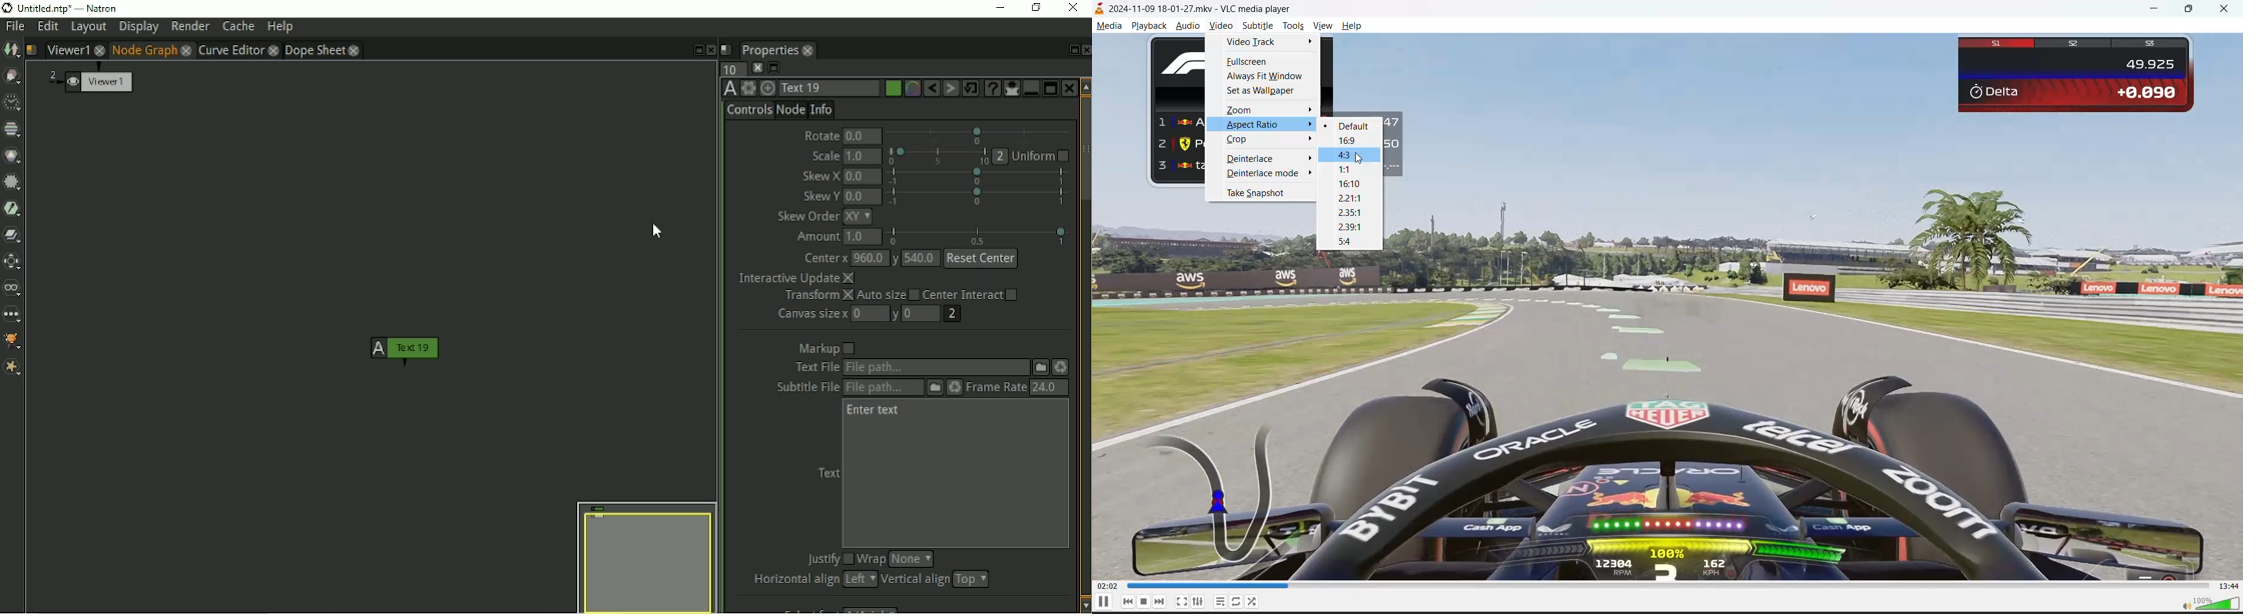  What do you see at coordinates (1268, 77) in the screenshot?
I see `always fit window` at bounding box center [1268, 77].